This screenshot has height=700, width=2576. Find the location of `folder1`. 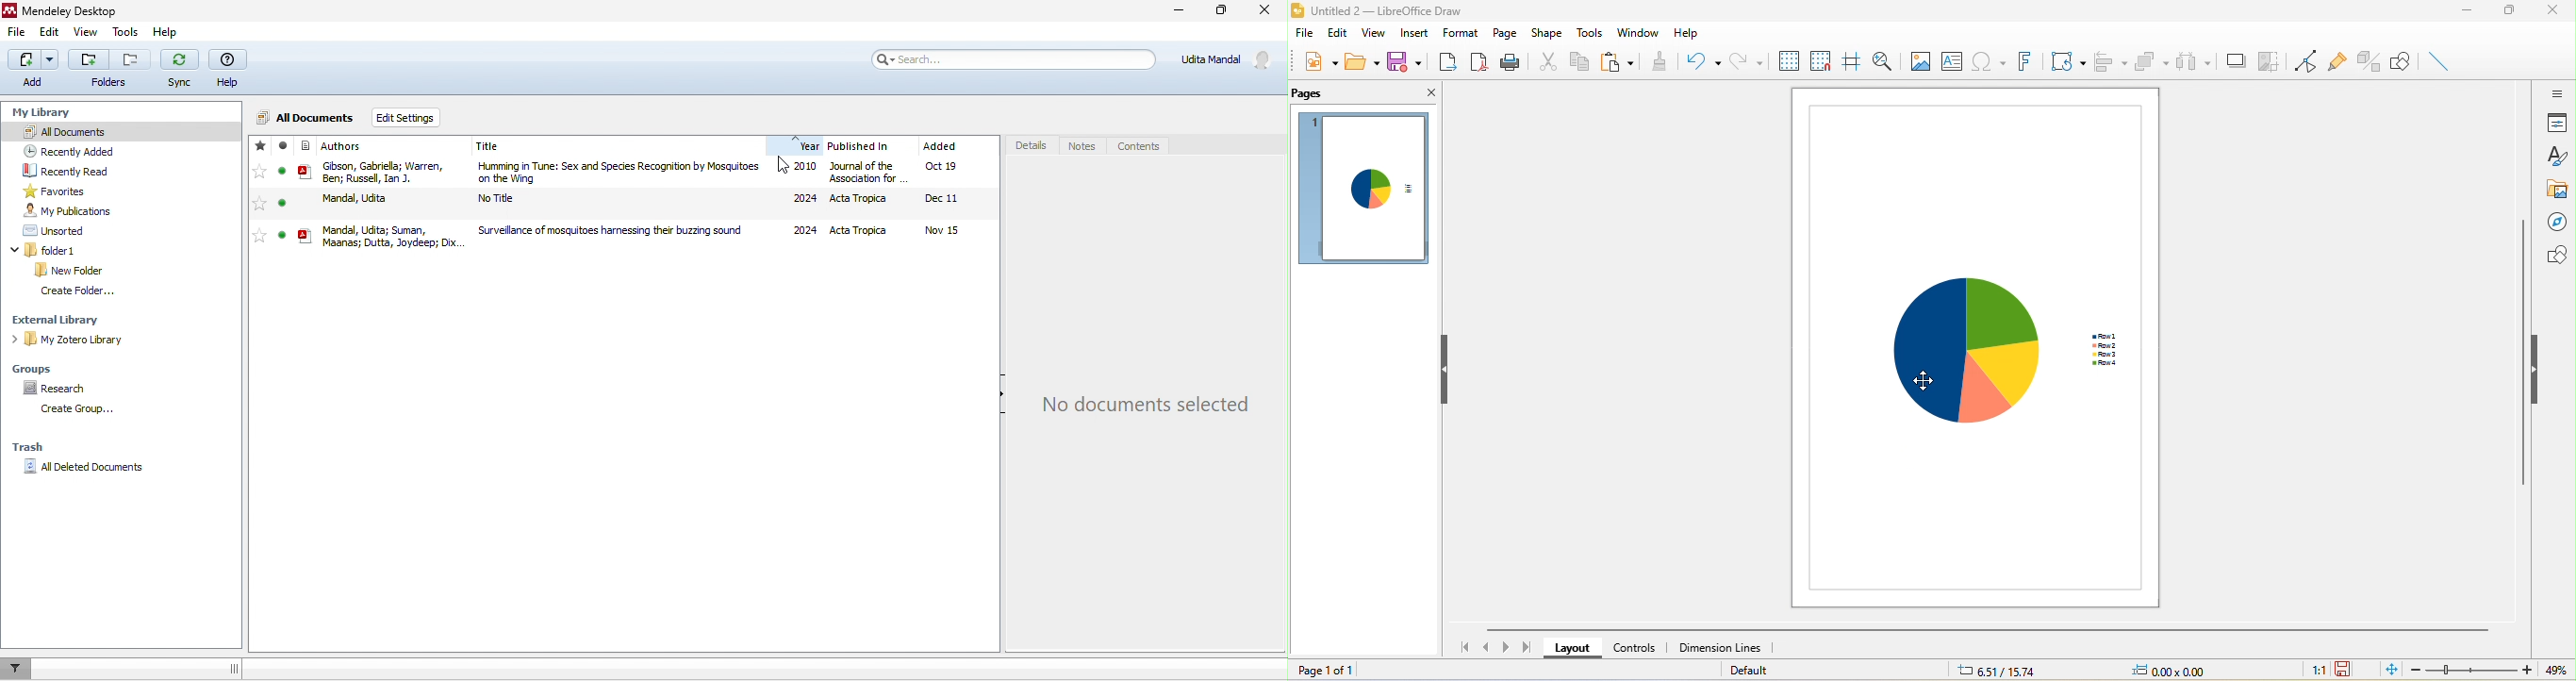

folder1 is located at coordinates (60, 251).